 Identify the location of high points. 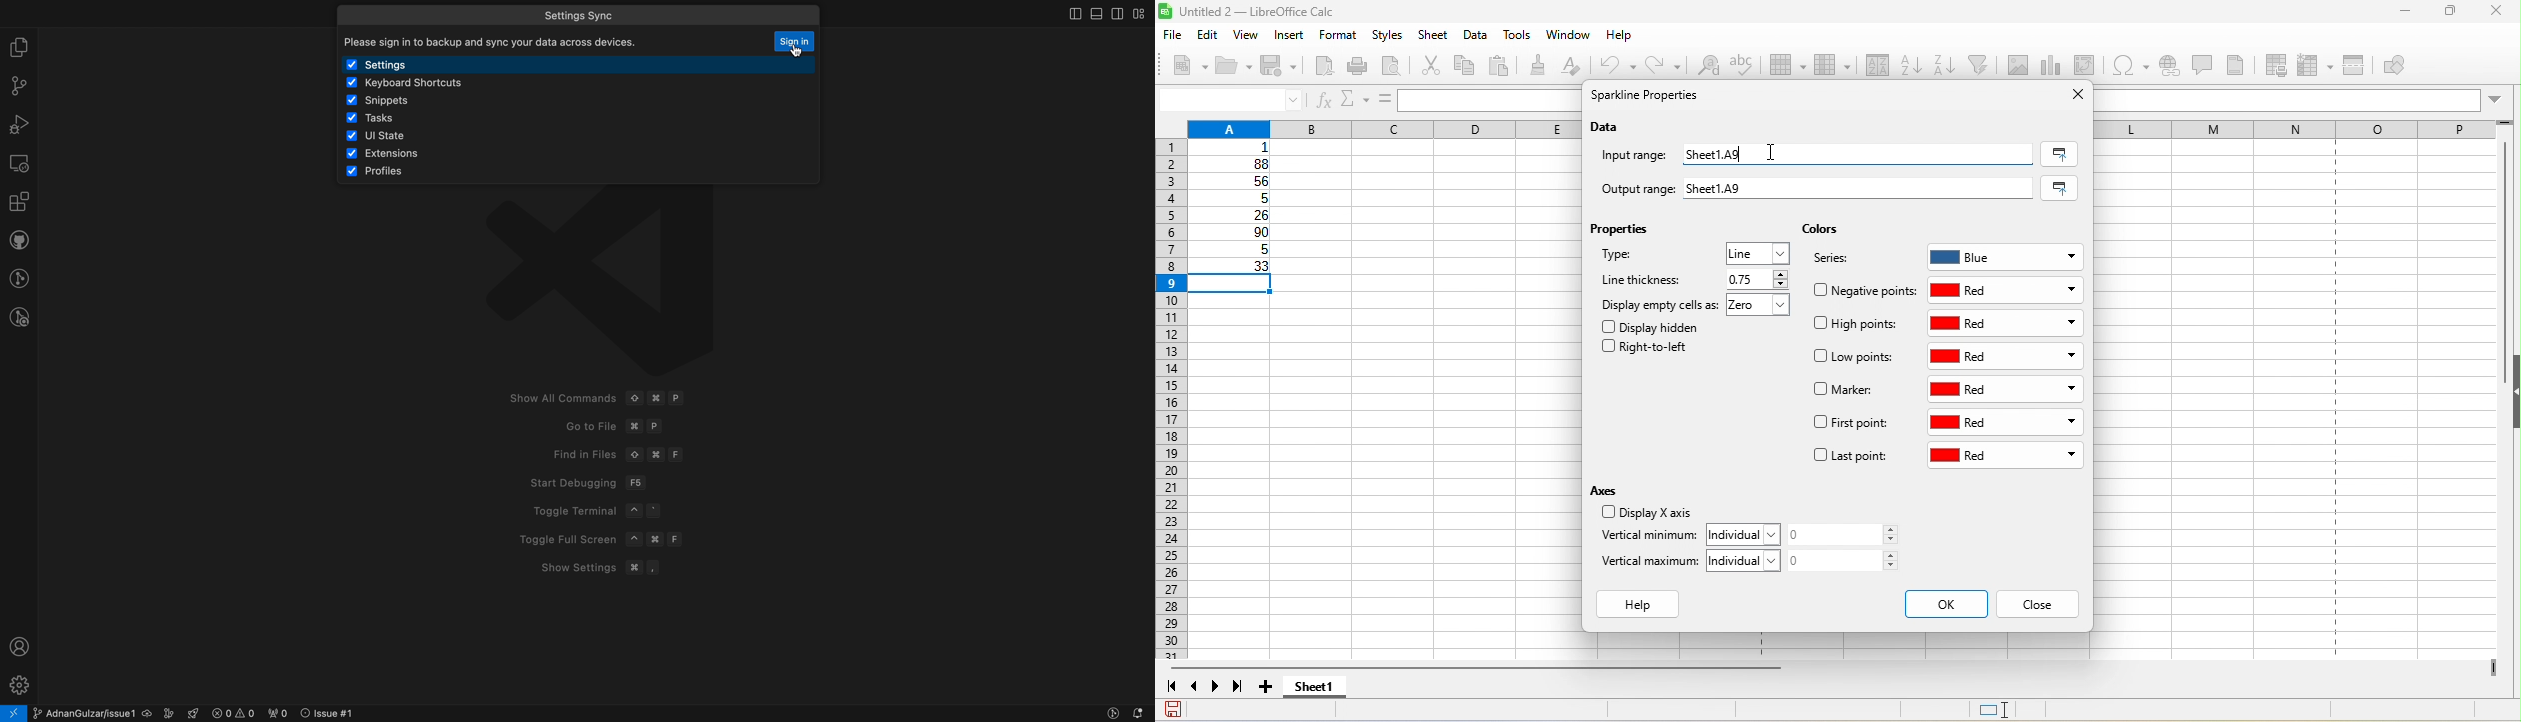
(1857, 327).